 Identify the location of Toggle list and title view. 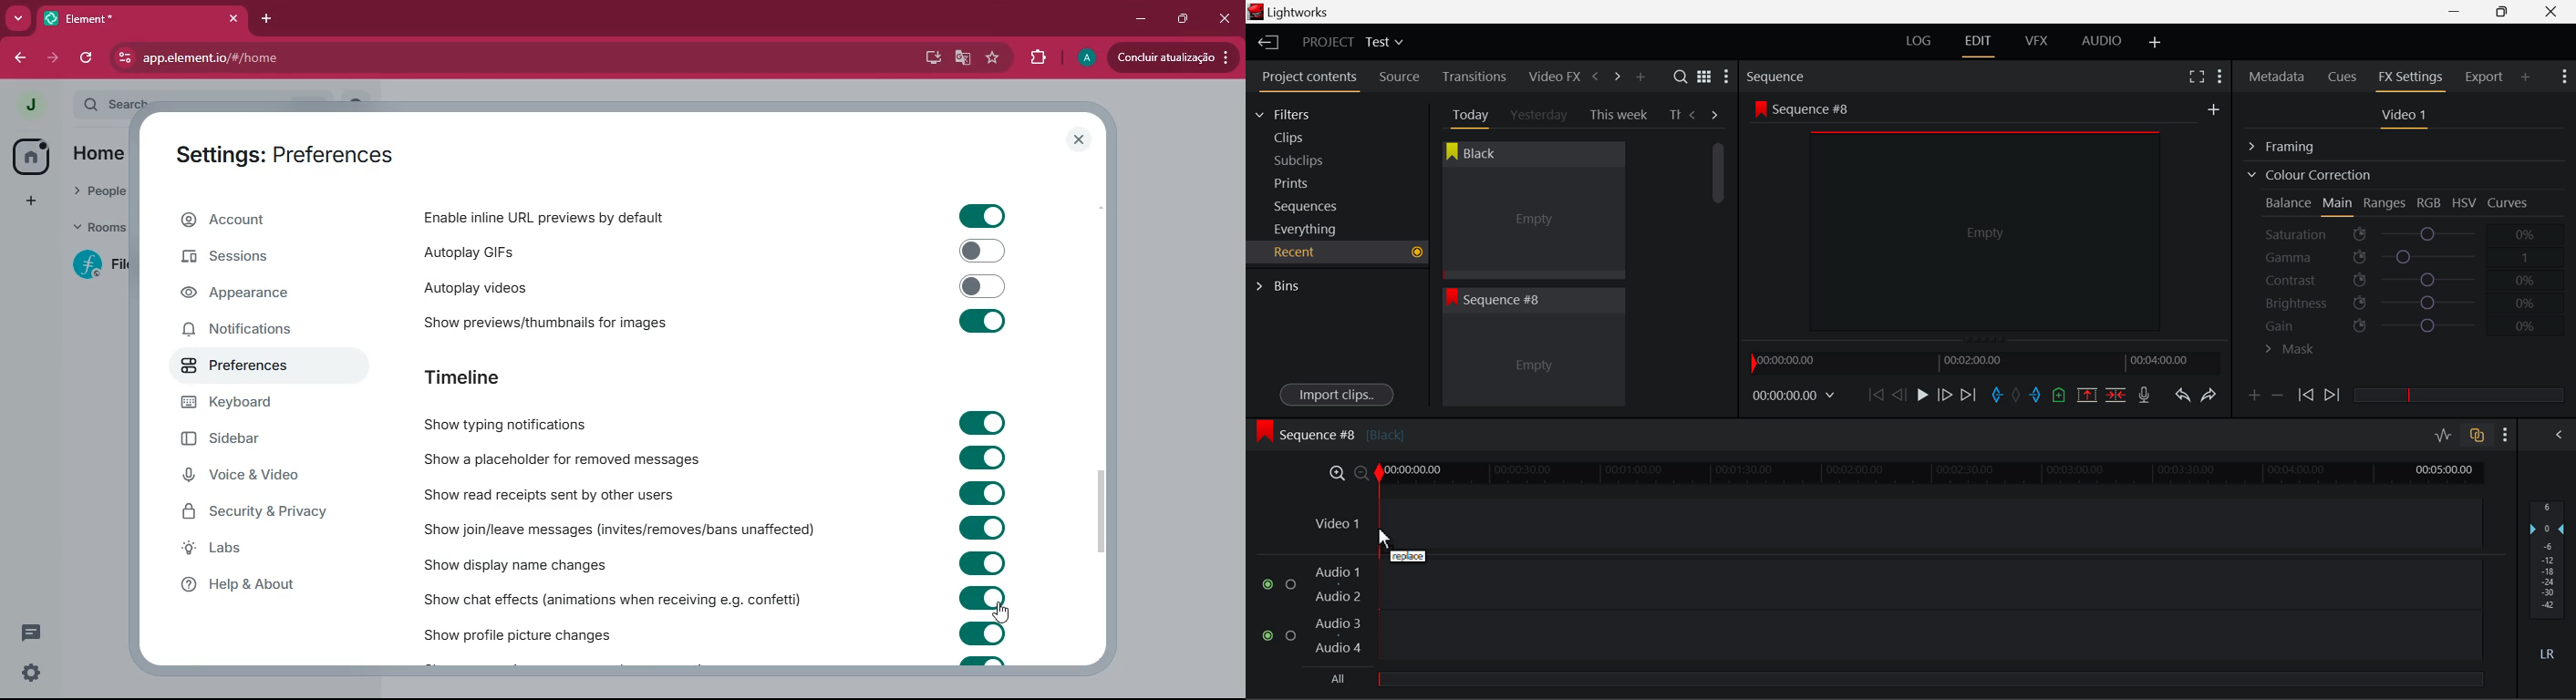
(1705, 76).